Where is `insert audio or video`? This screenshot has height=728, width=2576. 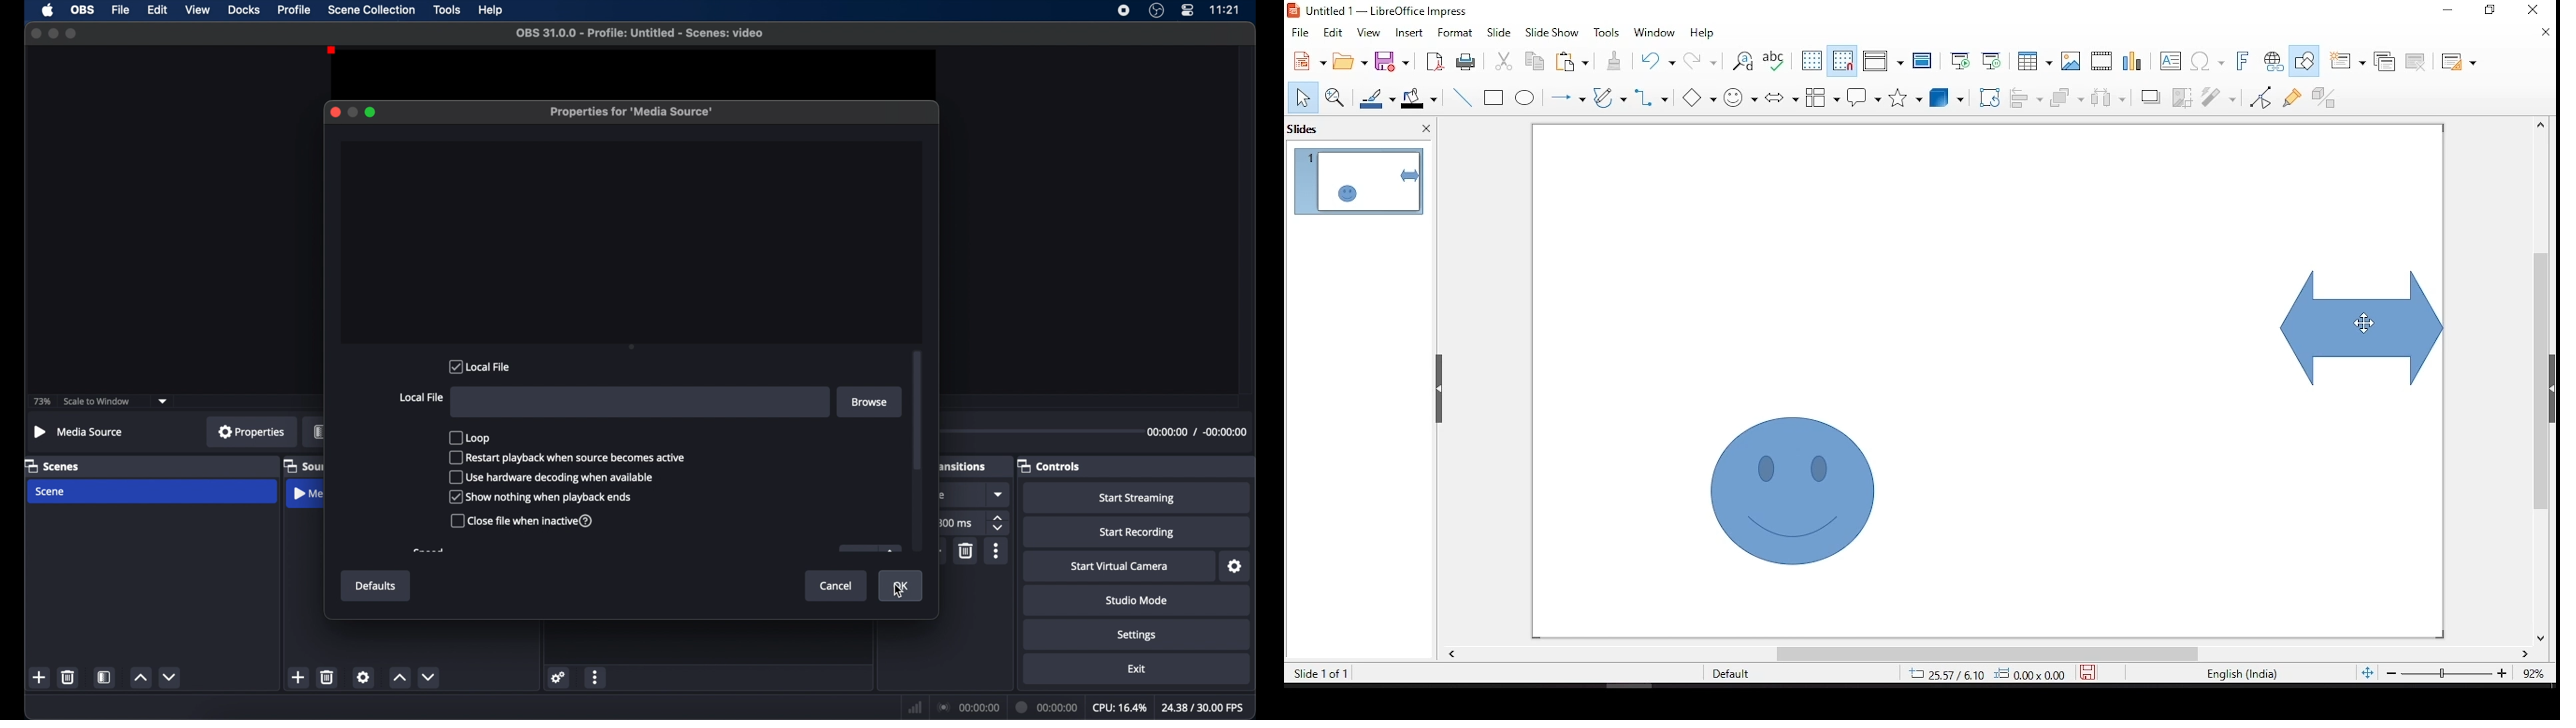
insert audio or video is located at coordinates (2103, 61).